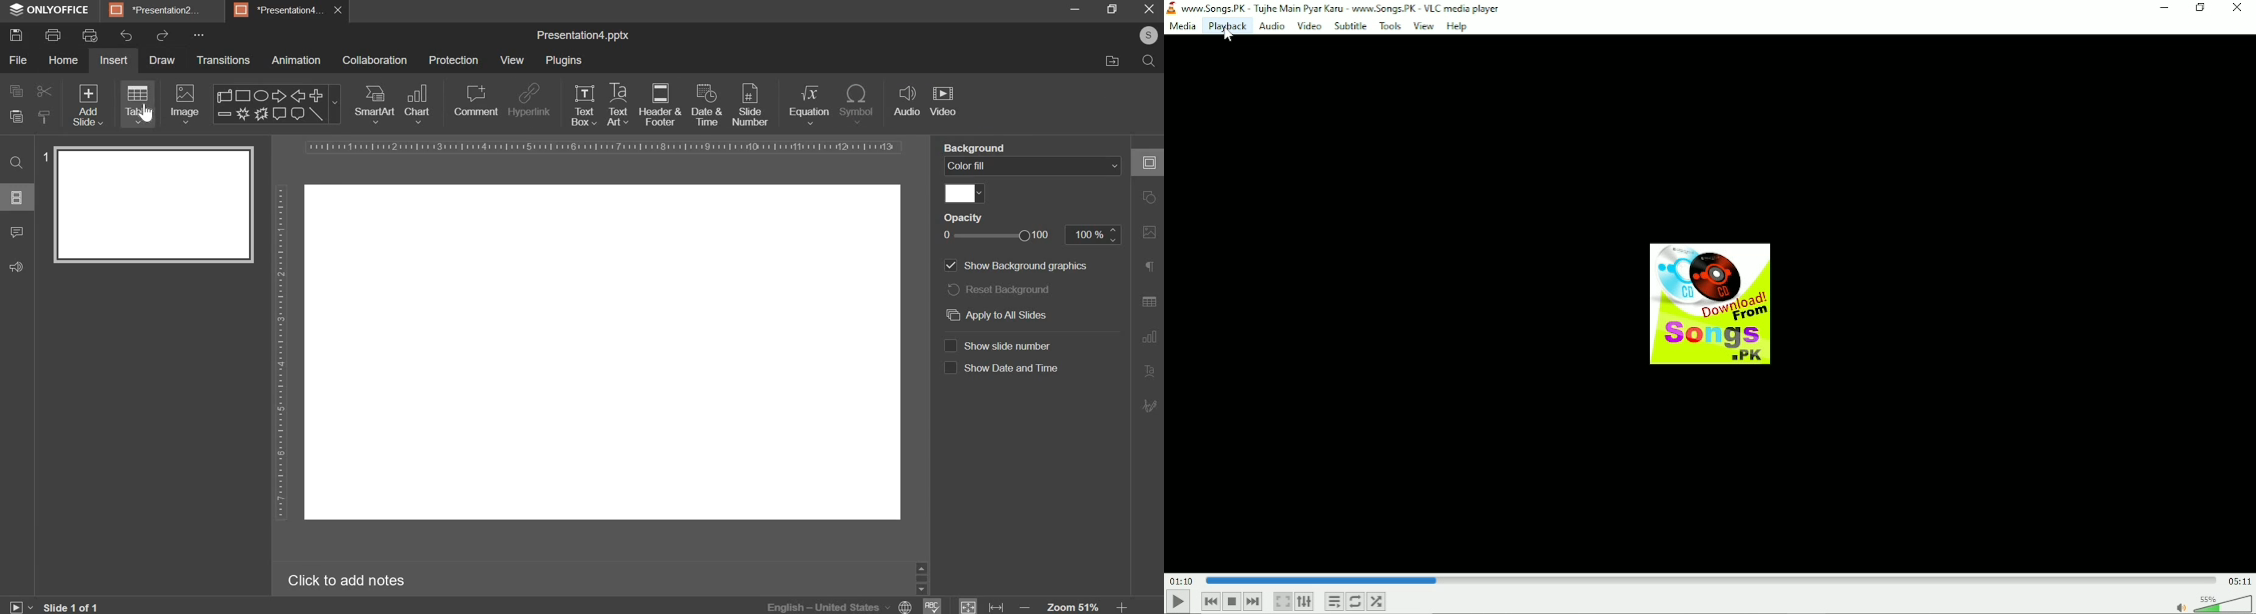 The width and height of the screenshot is (2268, 616). What do you see at coordinates (1112, 9) in the screenshot?
I see `restore down` at bounding box center [1112, 9].